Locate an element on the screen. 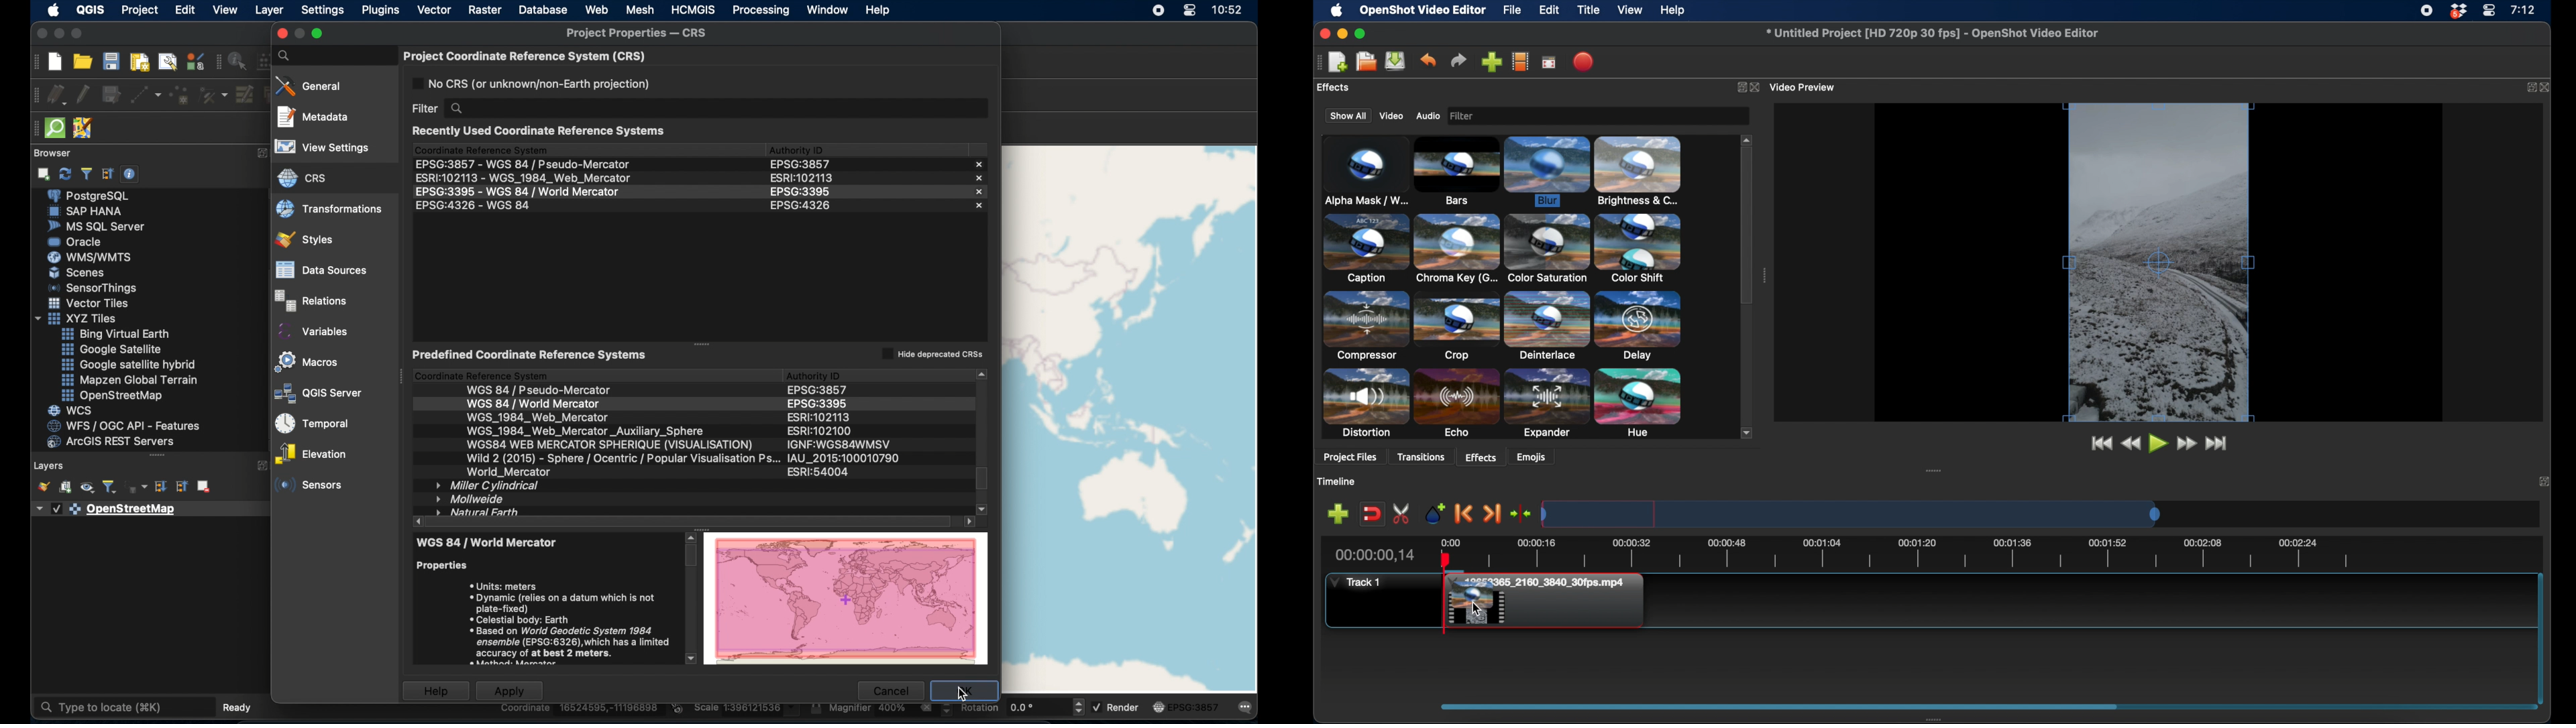  wgs 84/ pseudo-mercator is located at coordinates (542, 390).